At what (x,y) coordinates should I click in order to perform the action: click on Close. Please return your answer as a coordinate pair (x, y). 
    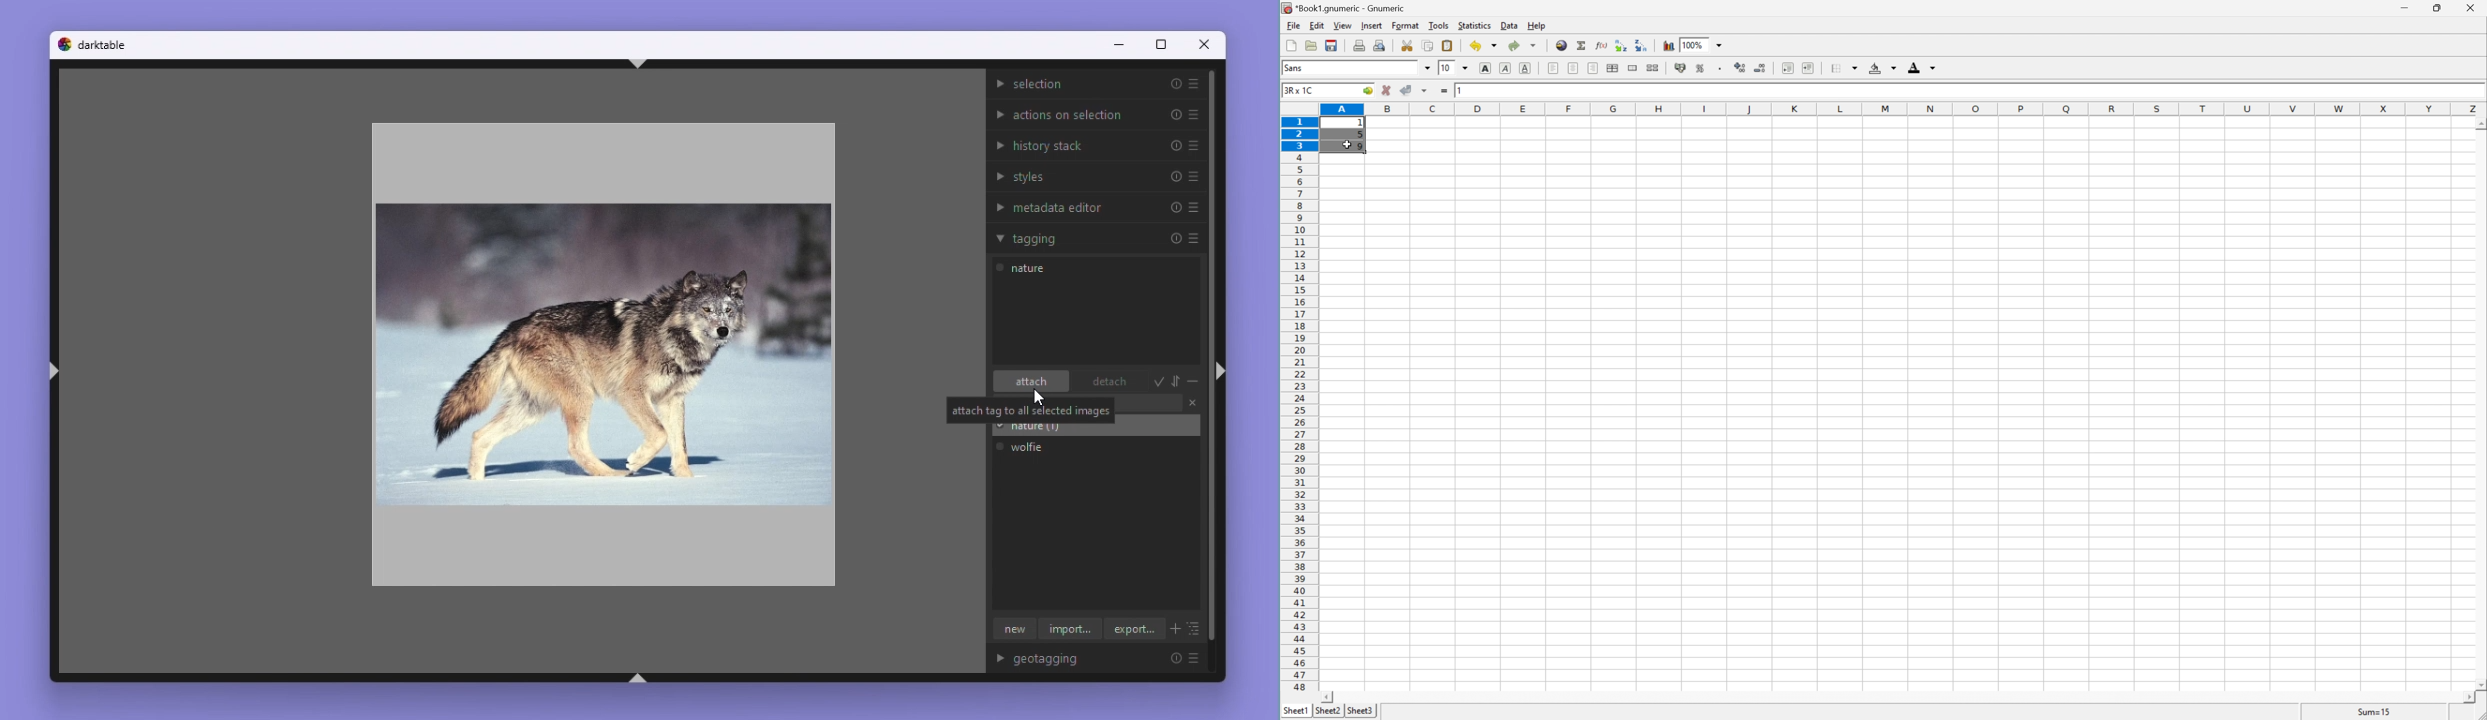
    Looking at the image, I should click on (1207, 46).